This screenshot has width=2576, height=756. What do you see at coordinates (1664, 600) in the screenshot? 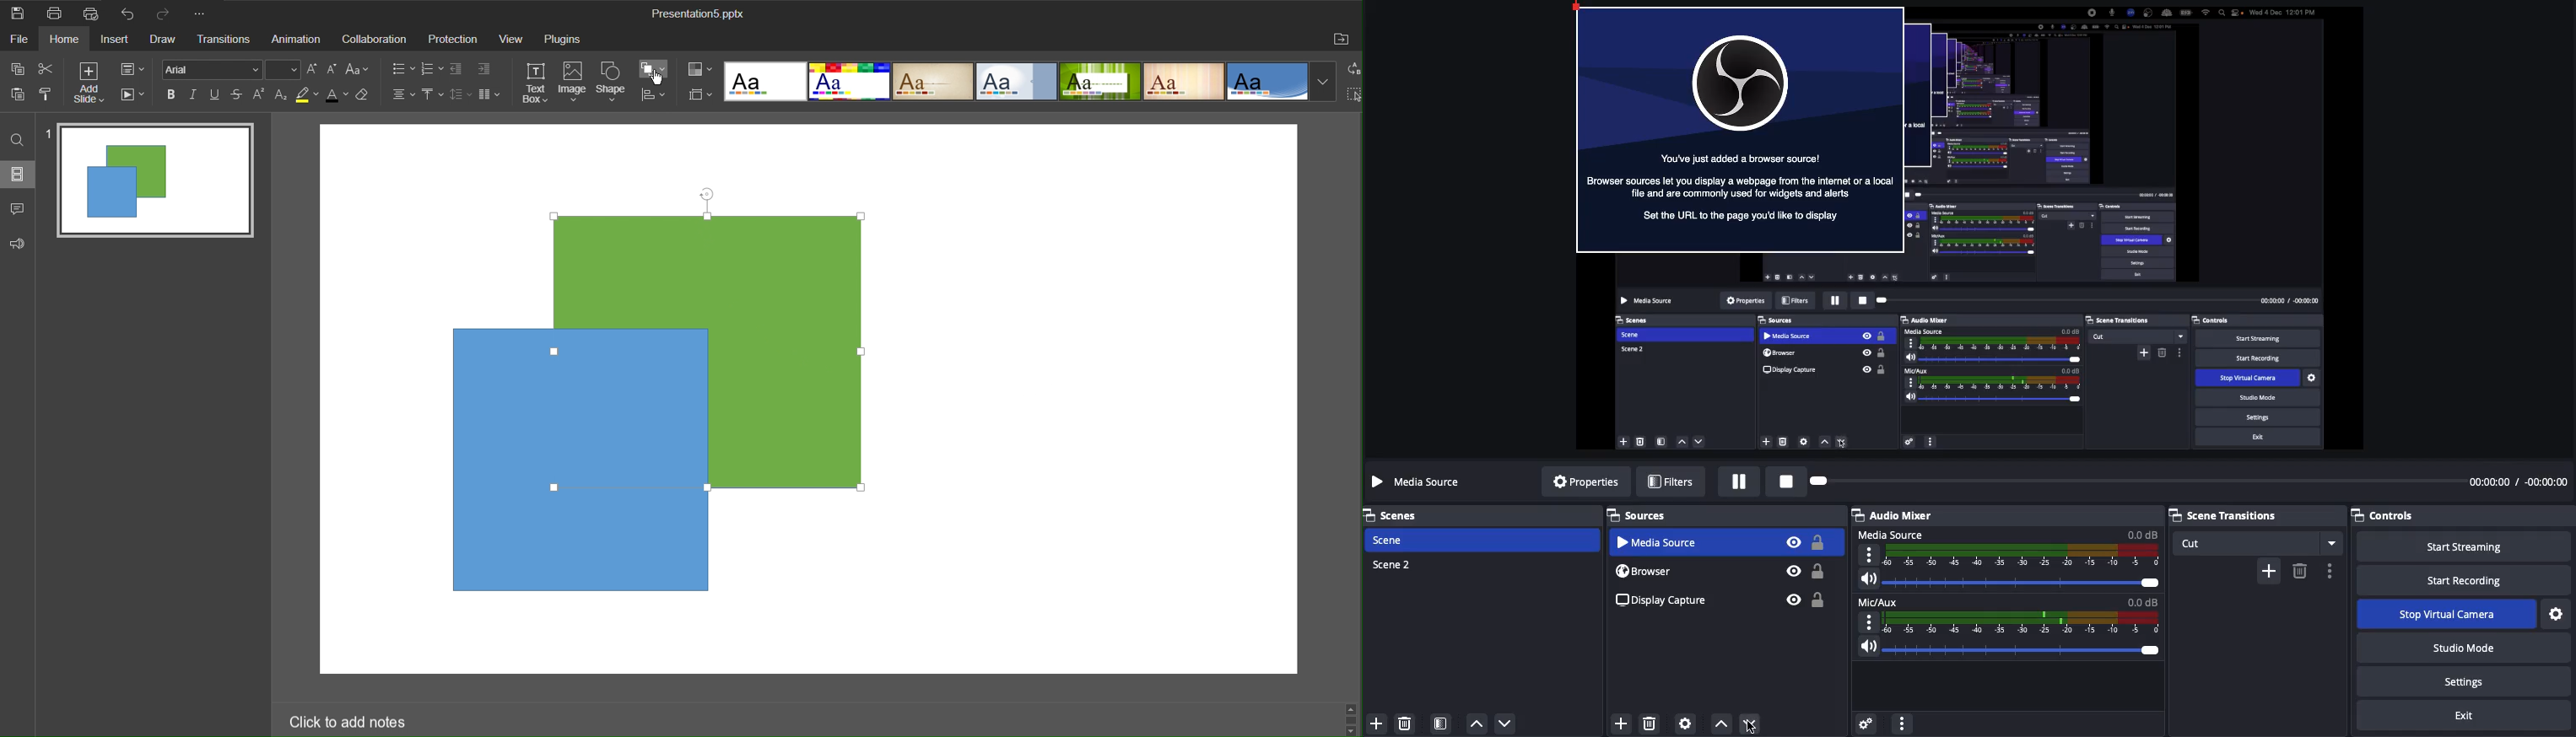
I see `Display capture` at bounding box center [1664, 600].